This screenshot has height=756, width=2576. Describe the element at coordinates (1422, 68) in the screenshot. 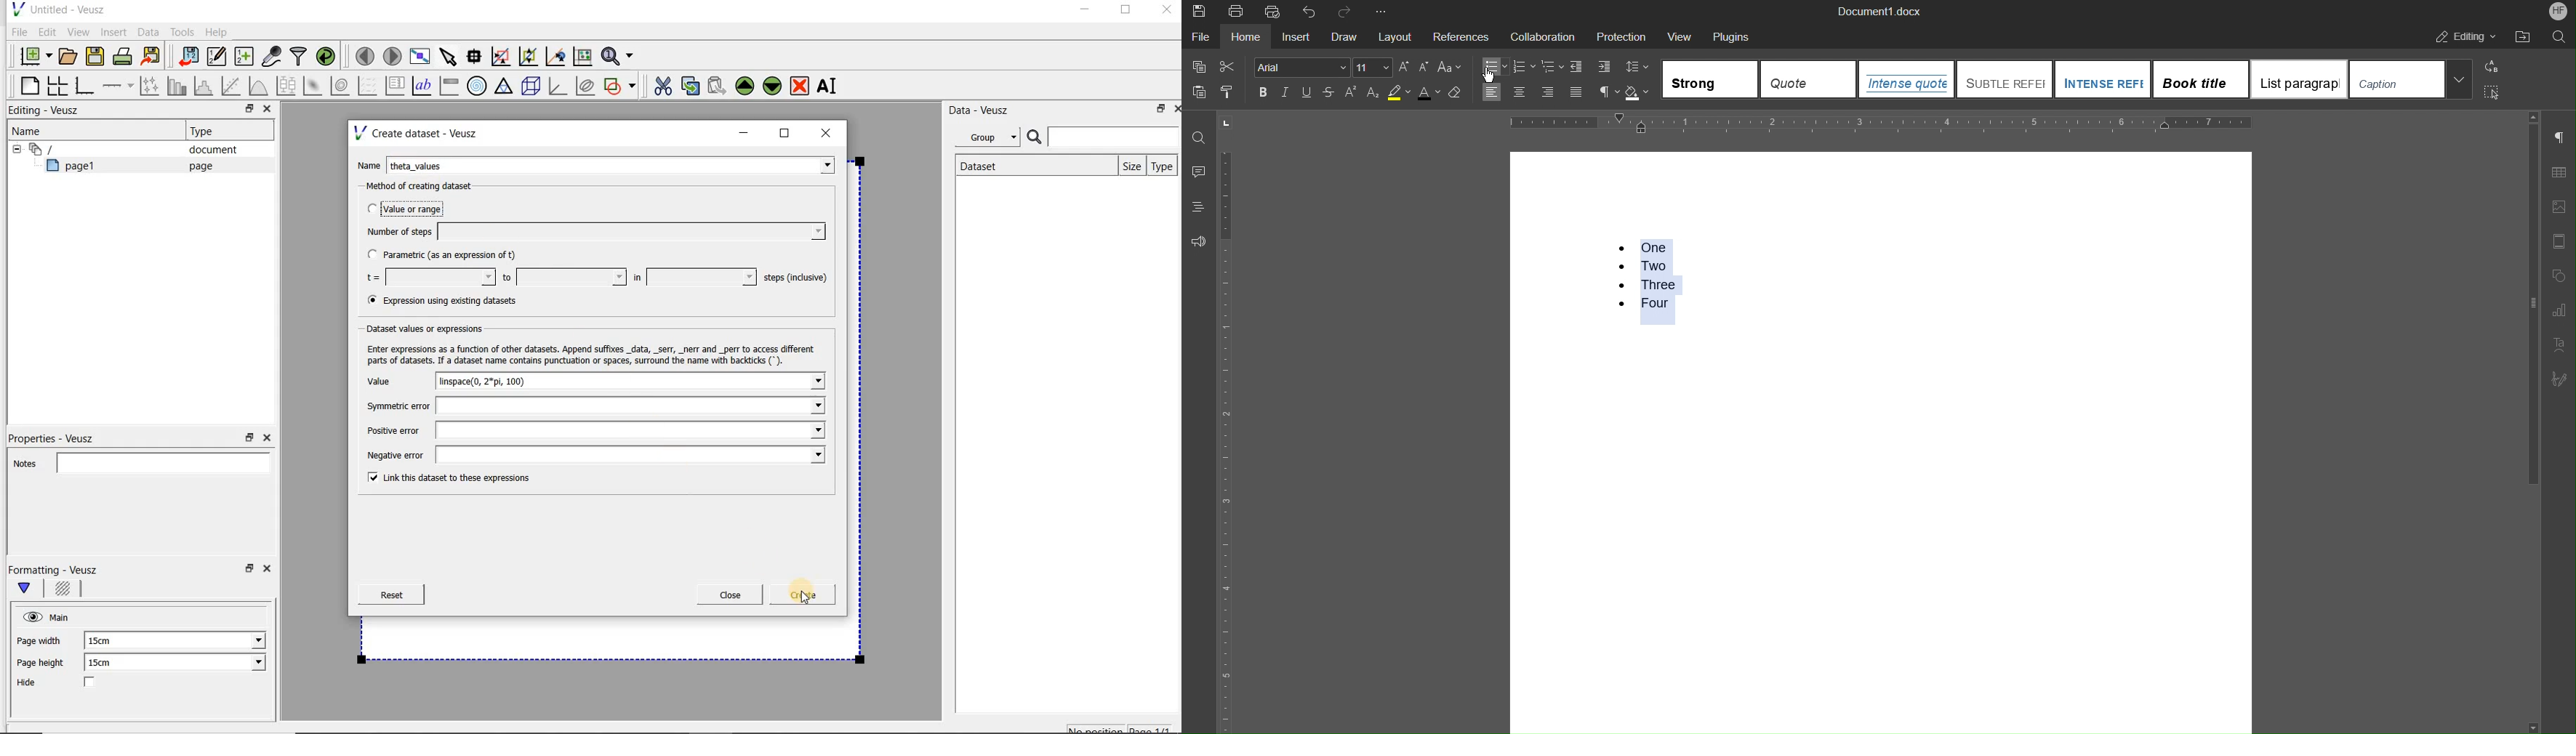

I see `Decrease Size` at that location.